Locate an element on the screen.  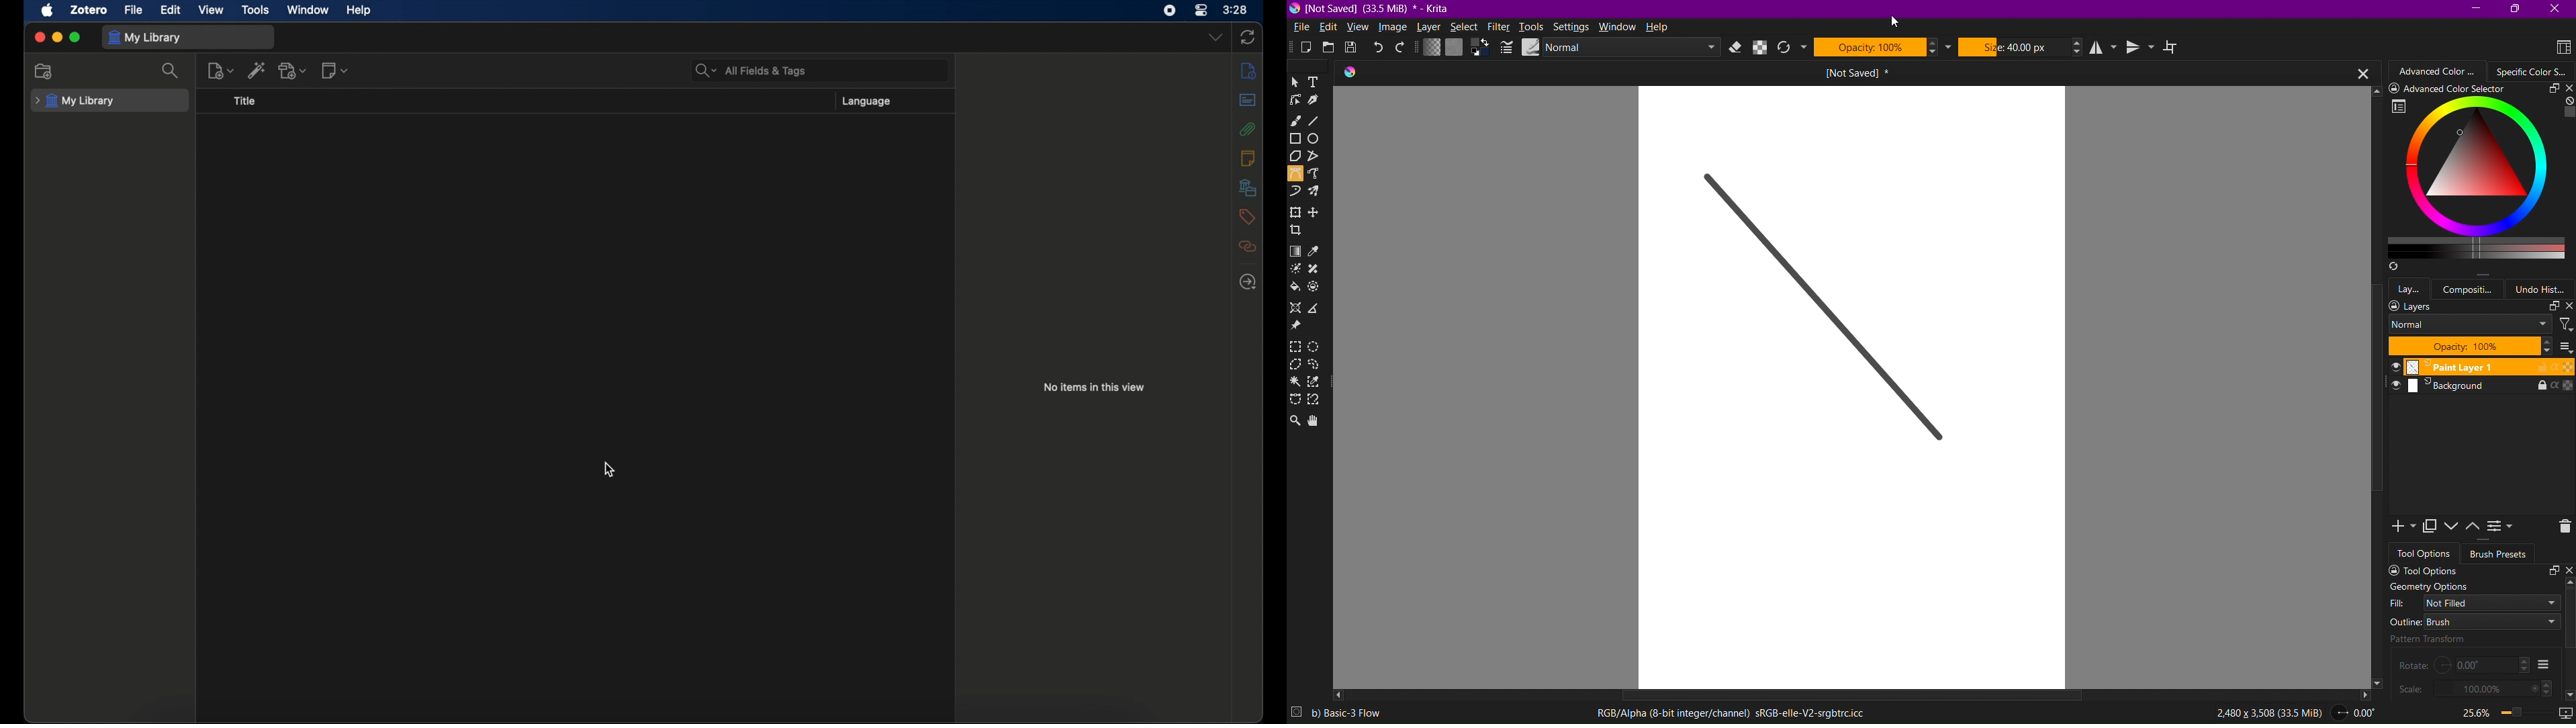
Edit is located at coordinates (1331, 27).